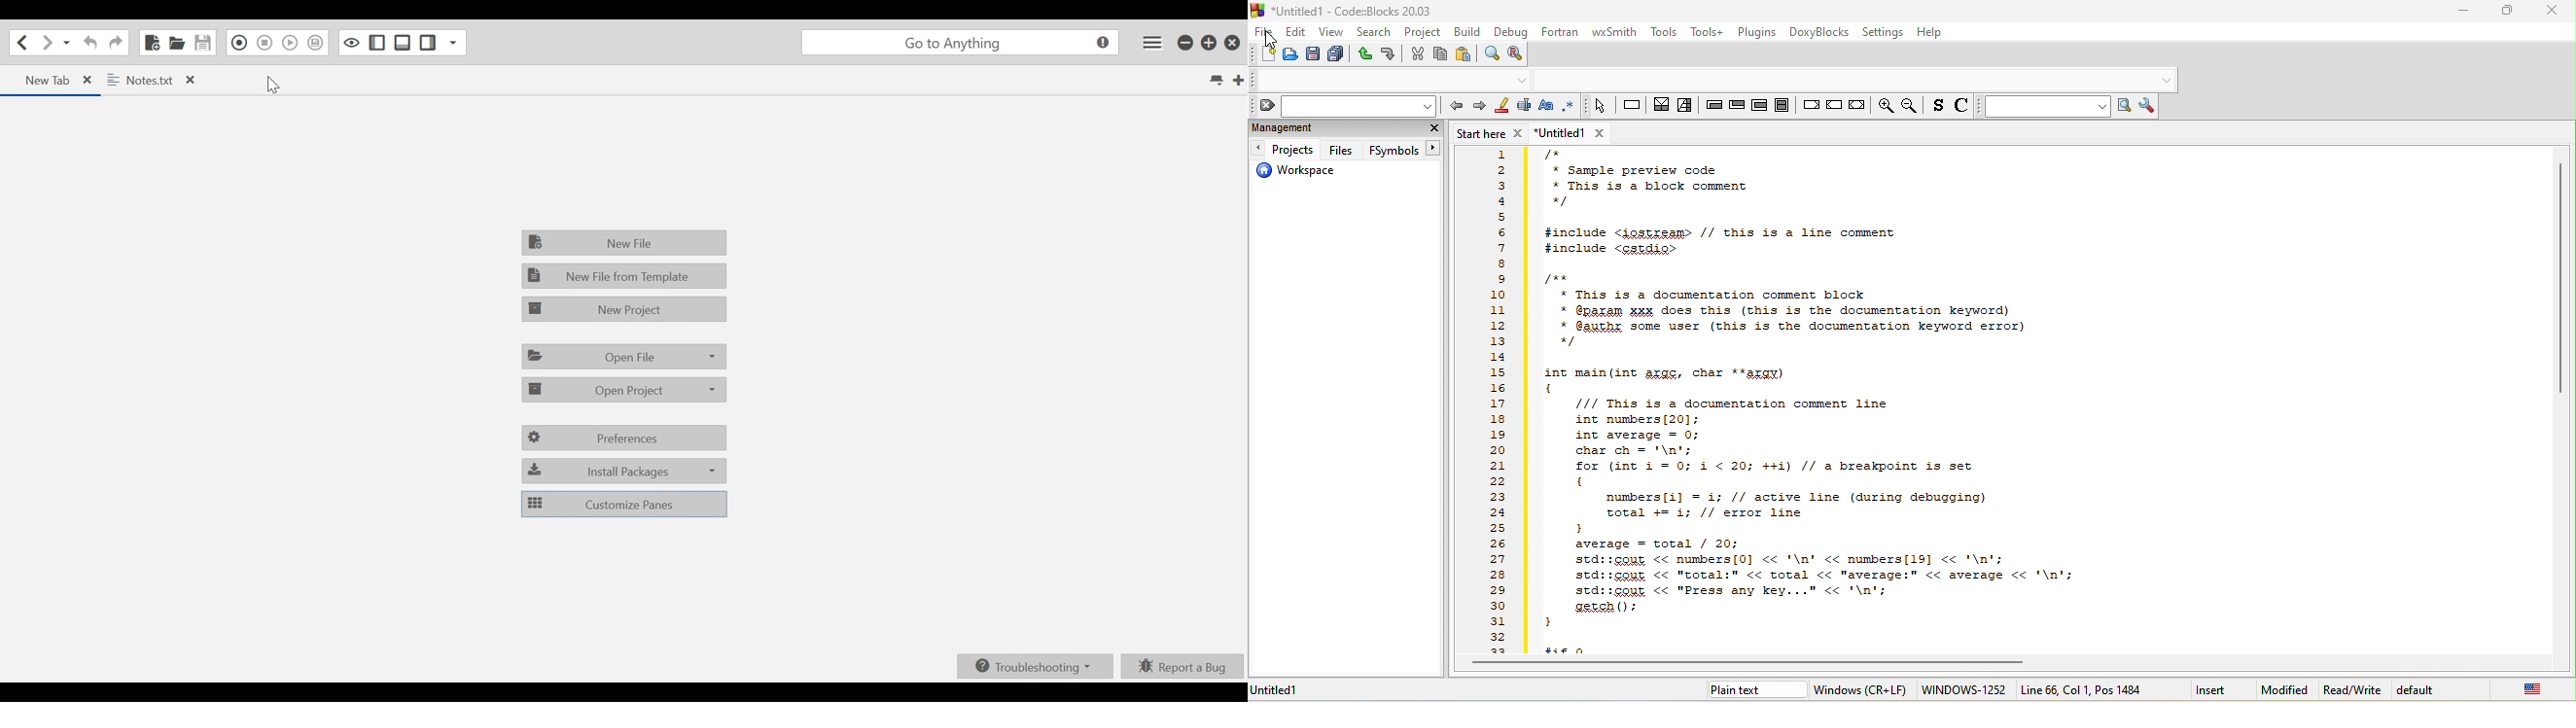  What do you see at coordinates (1687, 108) in the screenshot?
I see `selection` at bounding box center [1687, 108].